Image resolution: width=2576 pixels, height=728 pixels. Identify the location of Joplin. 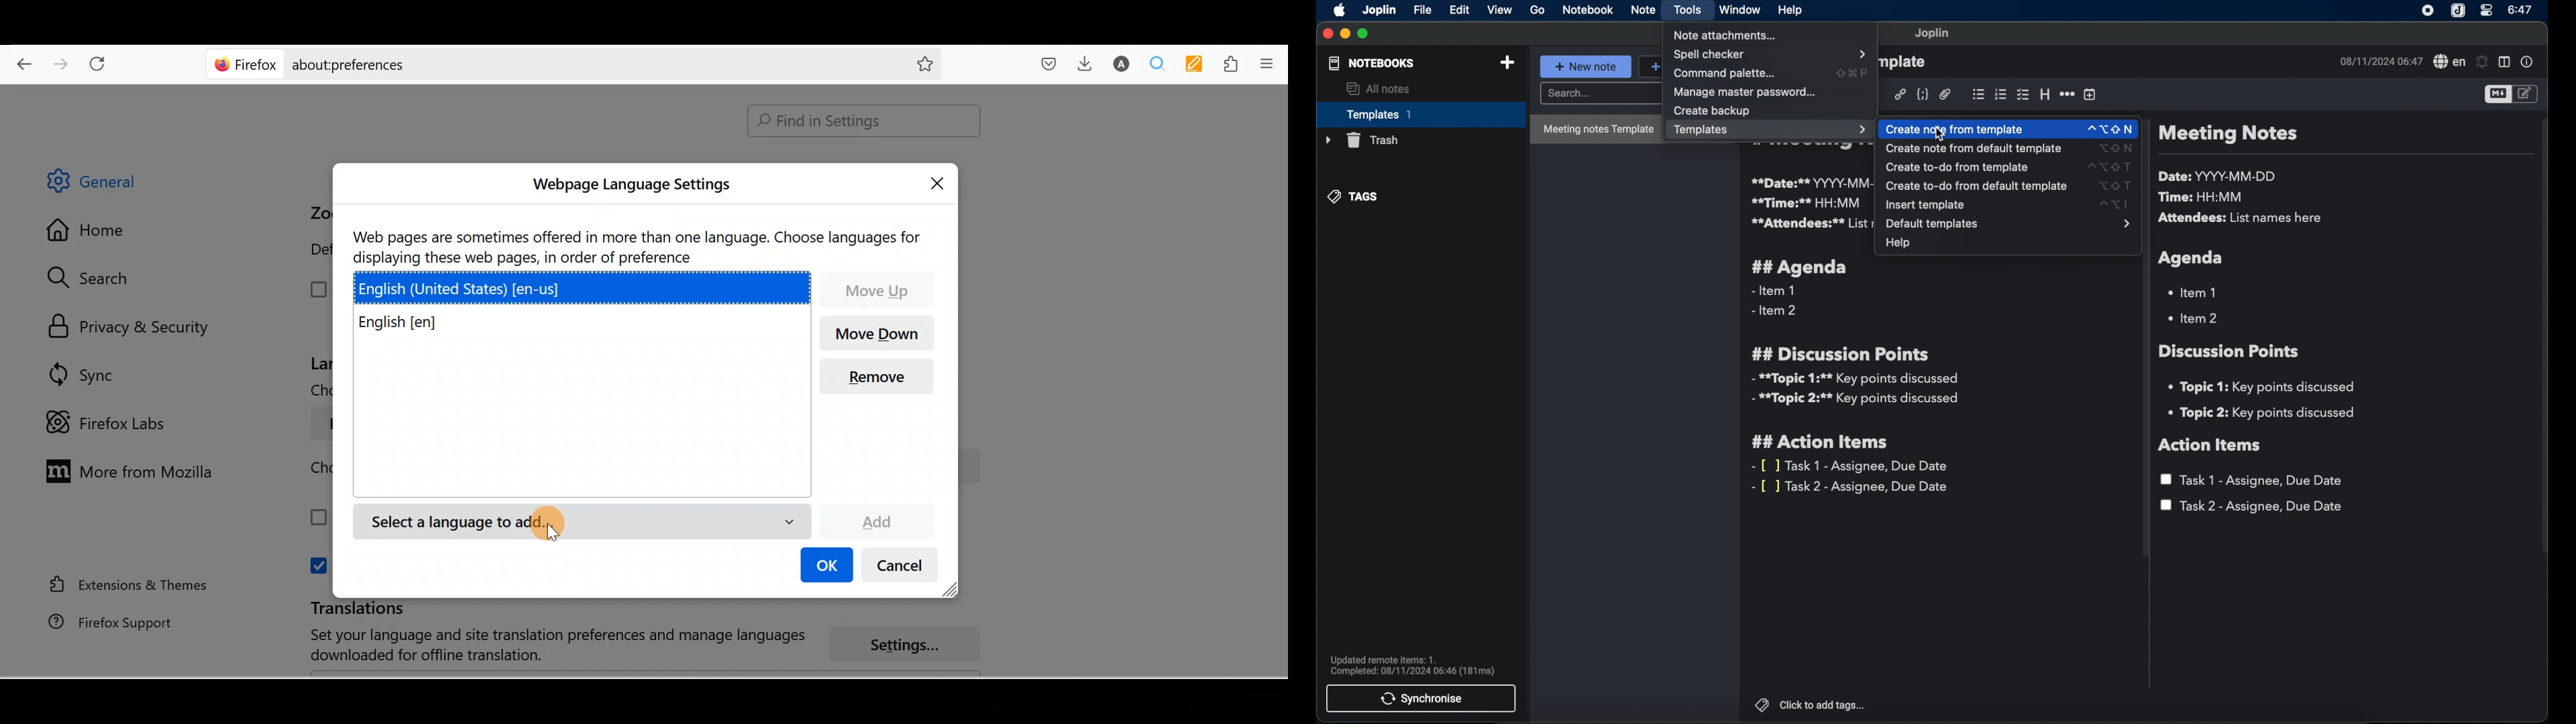
(1379, 9).